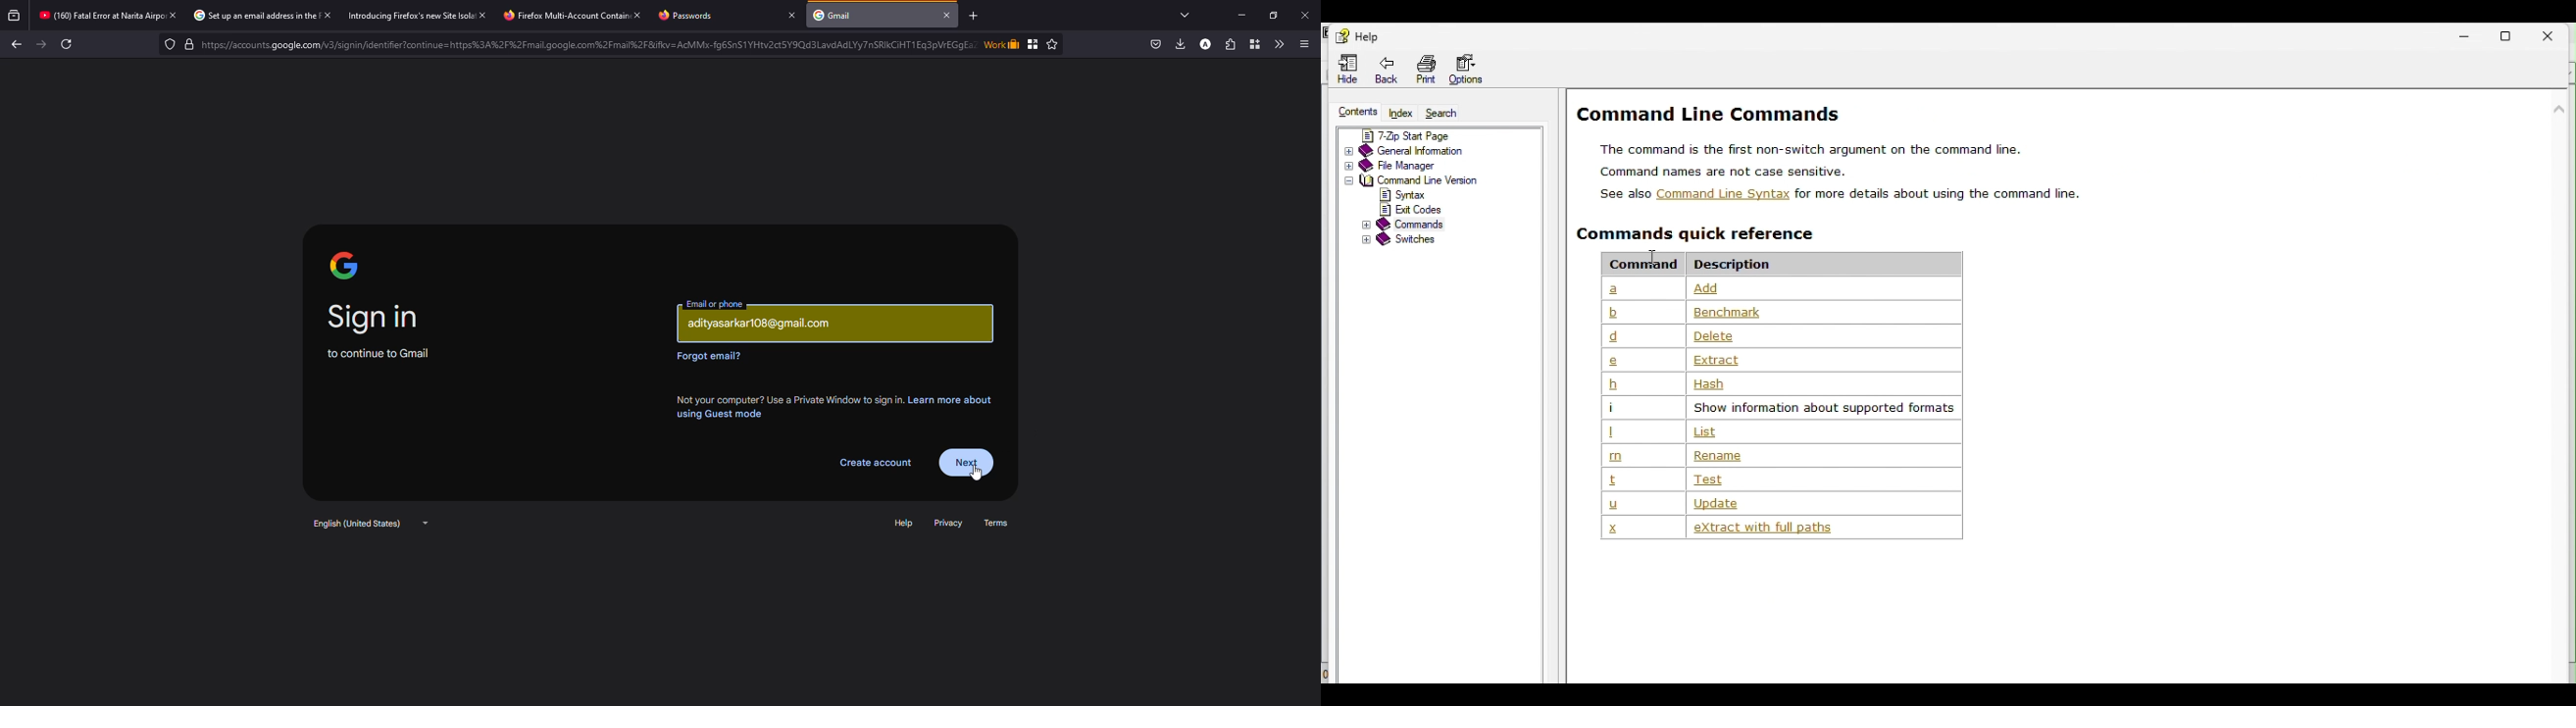 Image resolution: width=2576 pixels, height=728 pixels. I want to click on Print, so click(1427, 70).